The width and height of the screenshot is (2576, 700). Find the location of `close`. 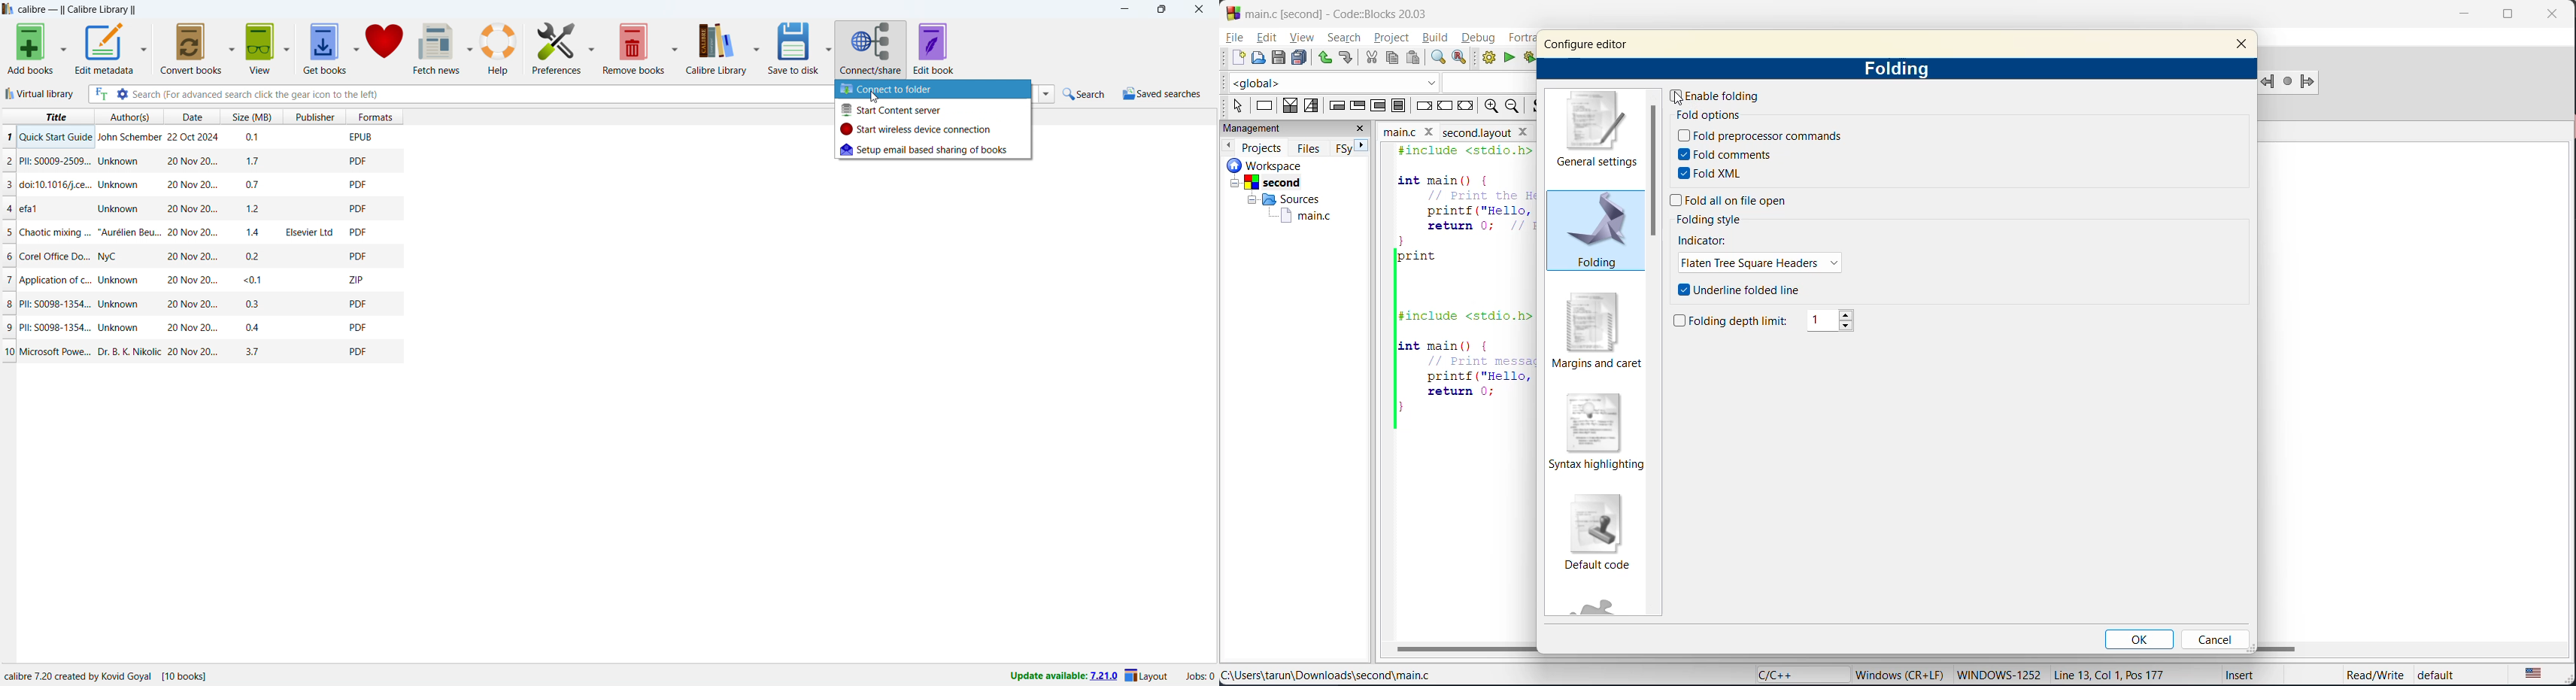

close is located at coordinates (2547, 17).